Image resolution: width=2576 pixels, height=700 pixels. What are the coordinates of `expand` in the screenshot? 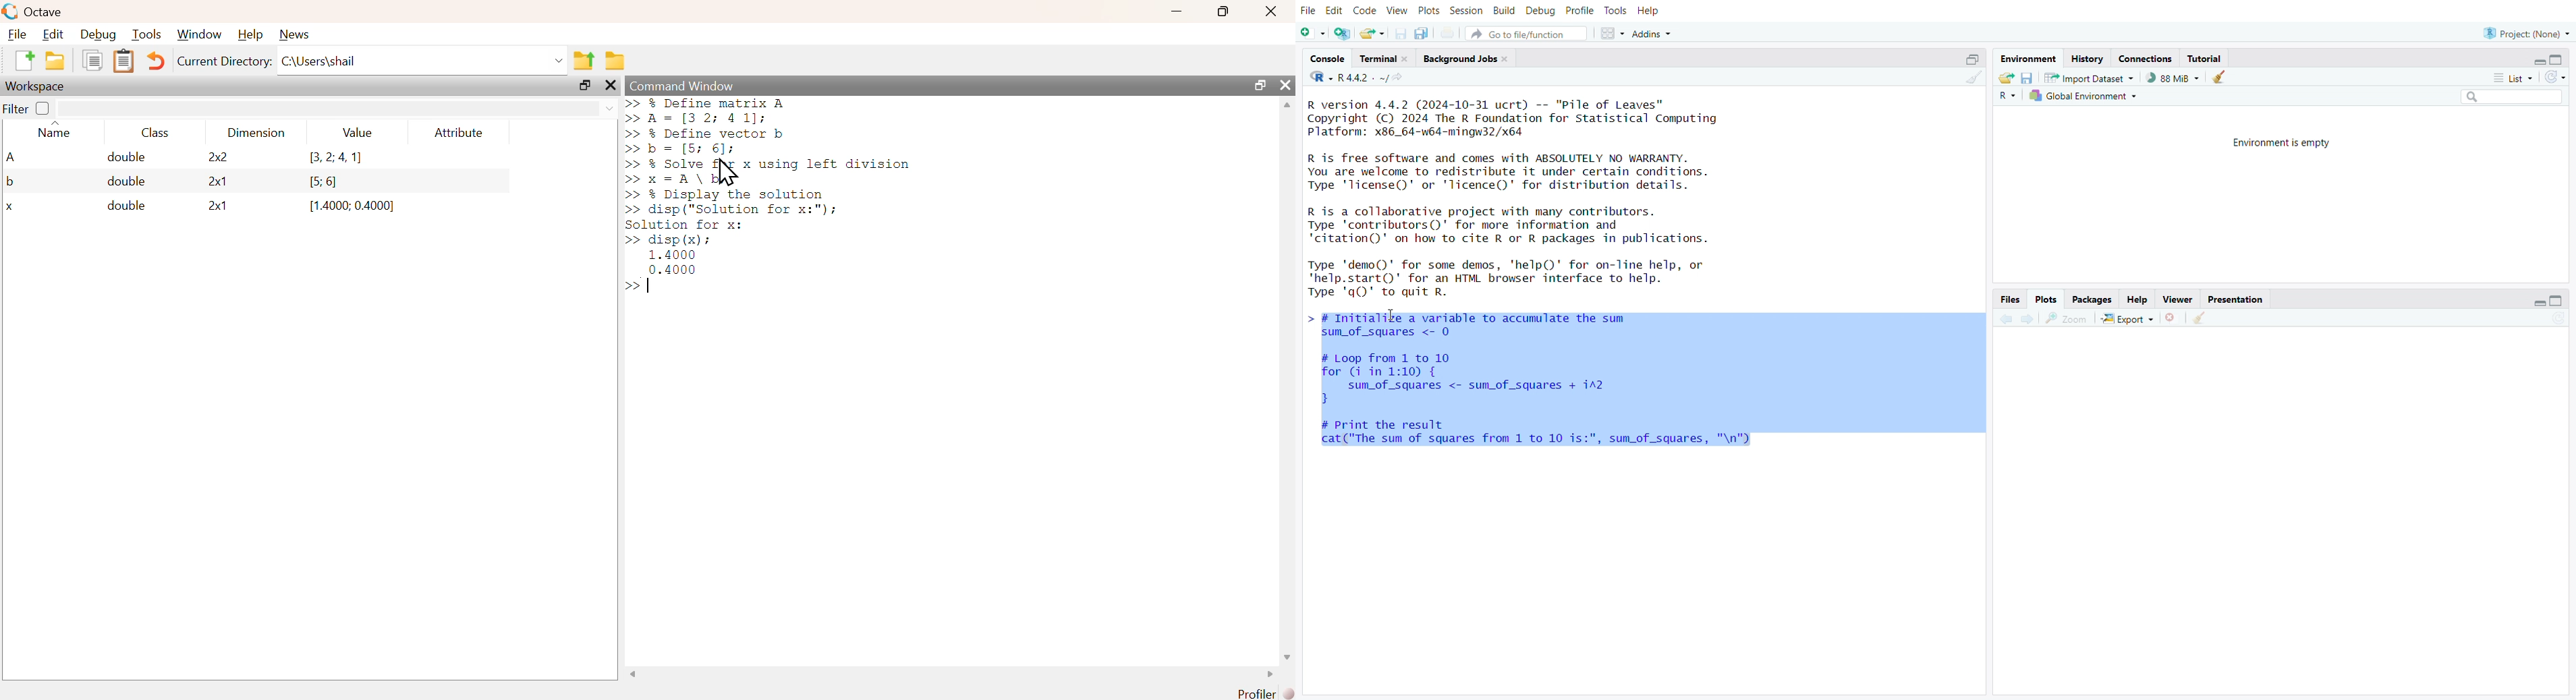 It's located at (2538, 303).